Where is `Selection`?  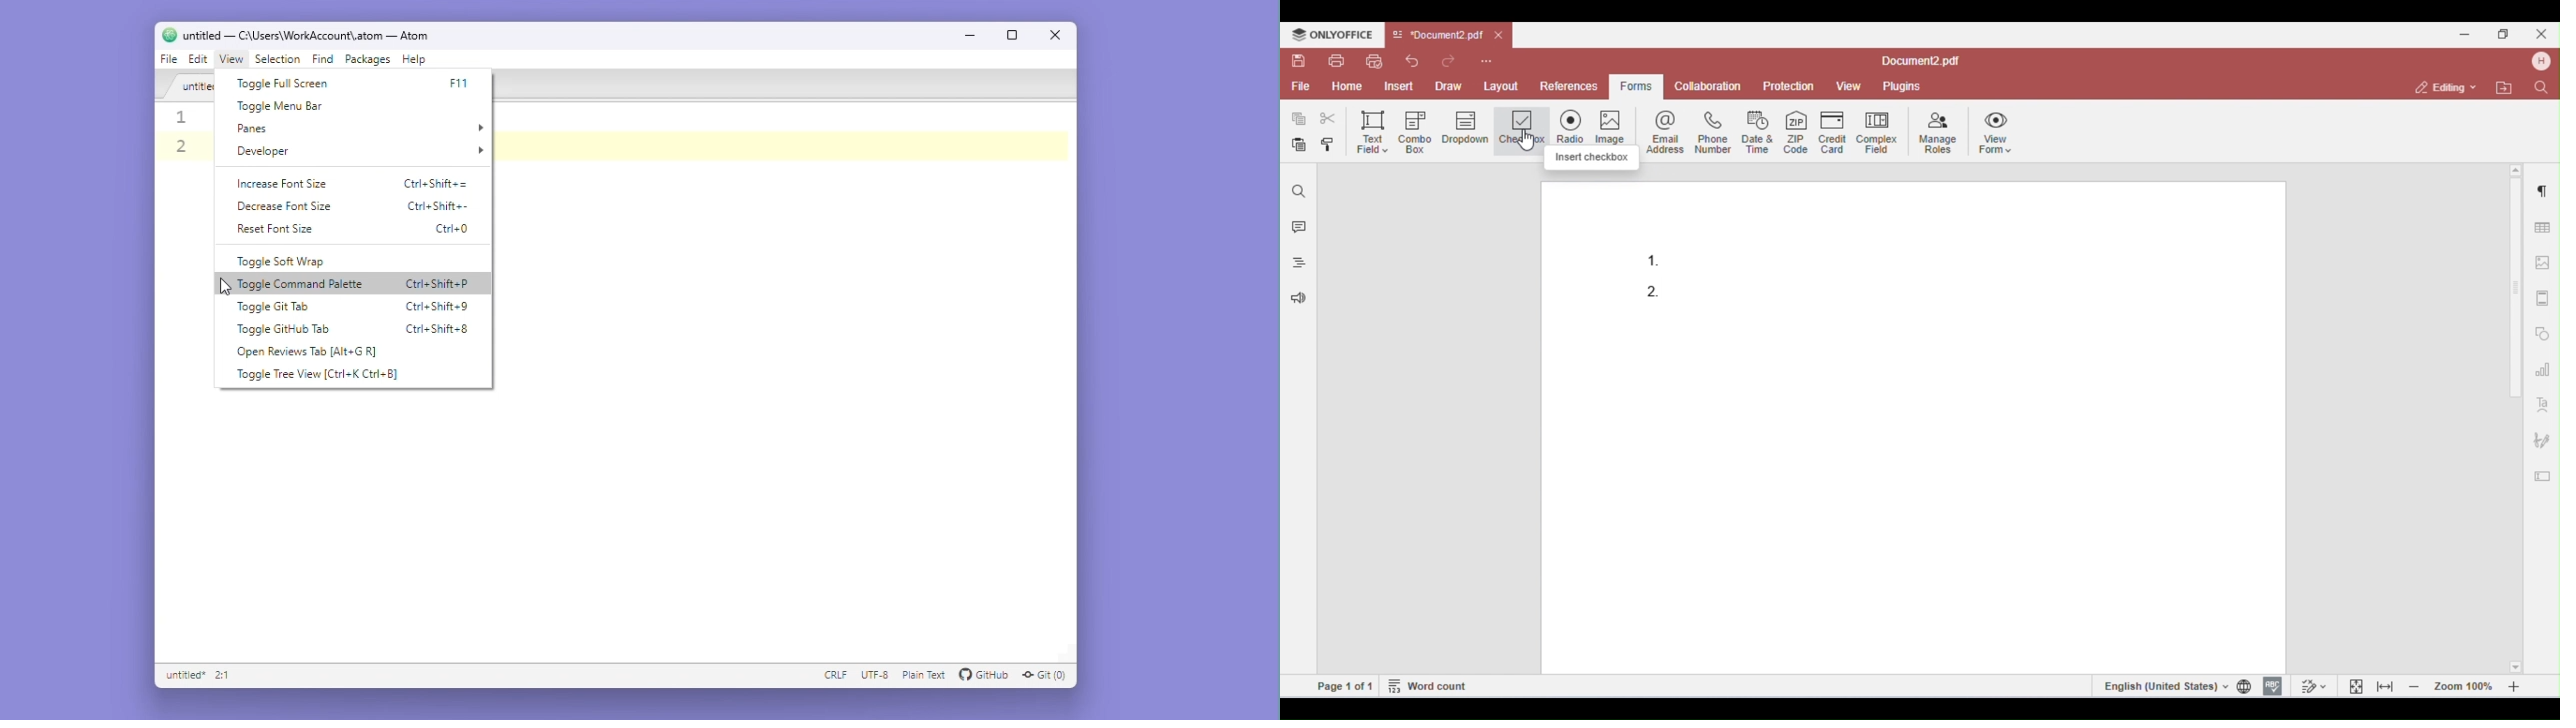 Selection is located at coordinates (280, 61).